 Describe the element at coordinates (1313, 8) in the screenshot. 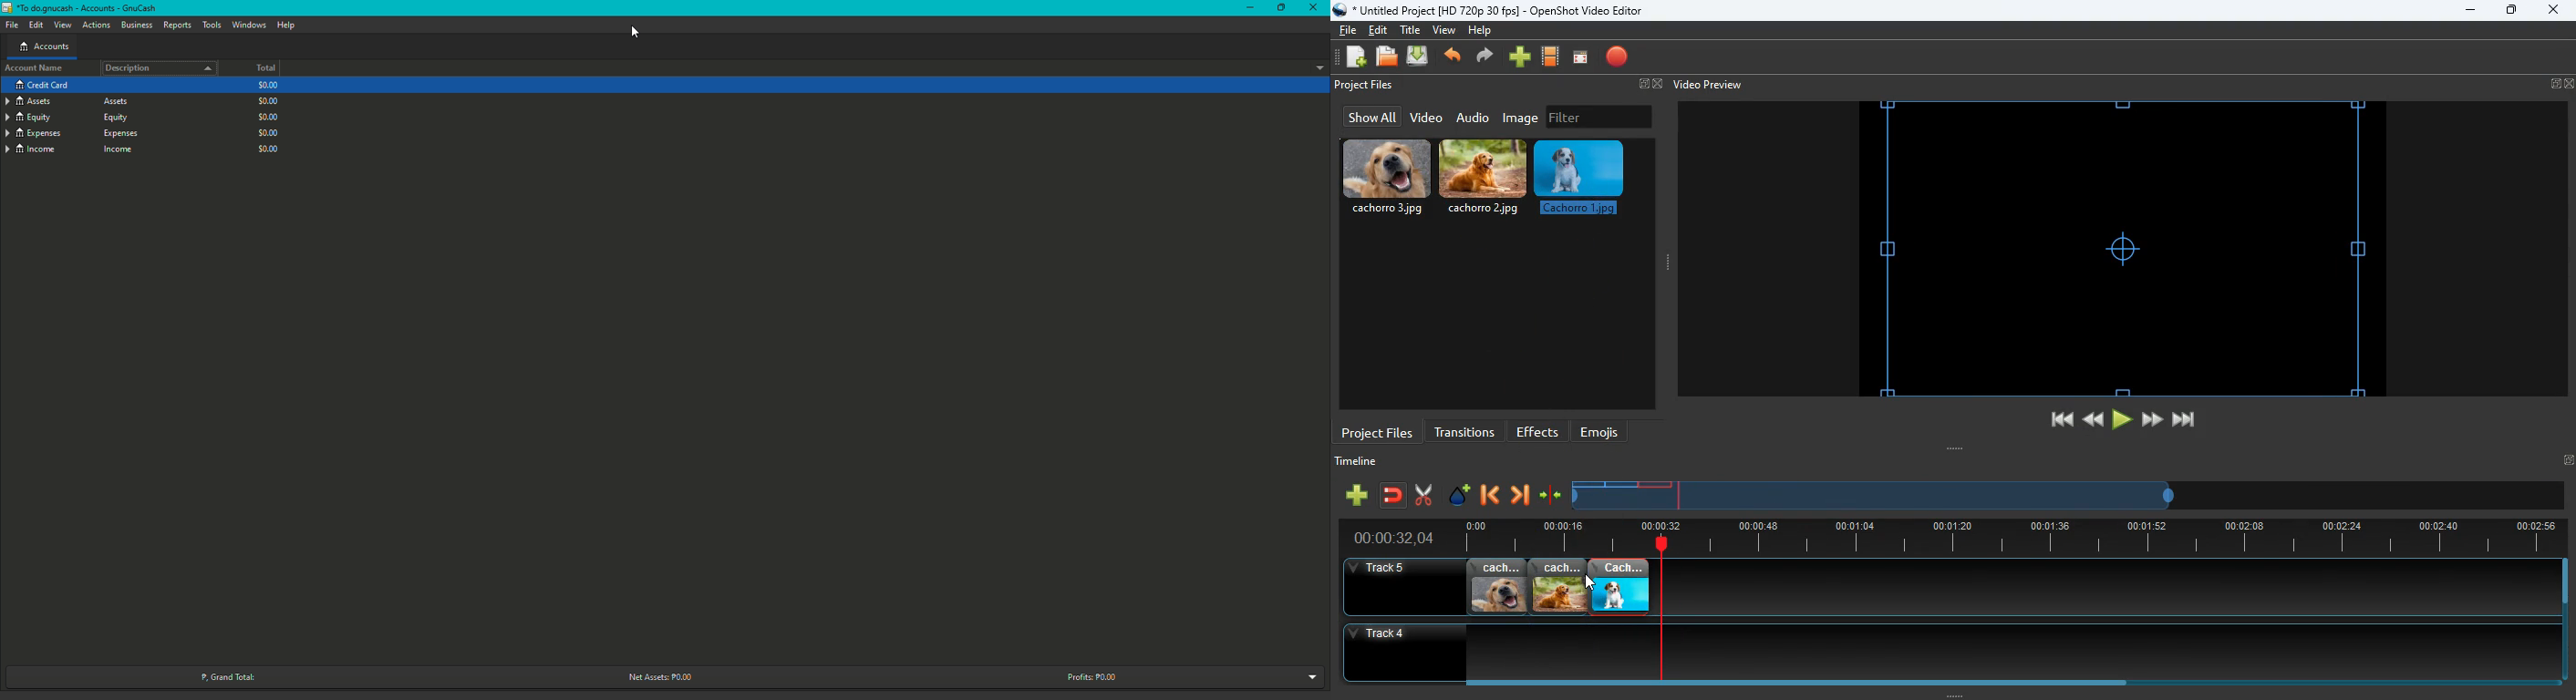

I see `Close` at that location.